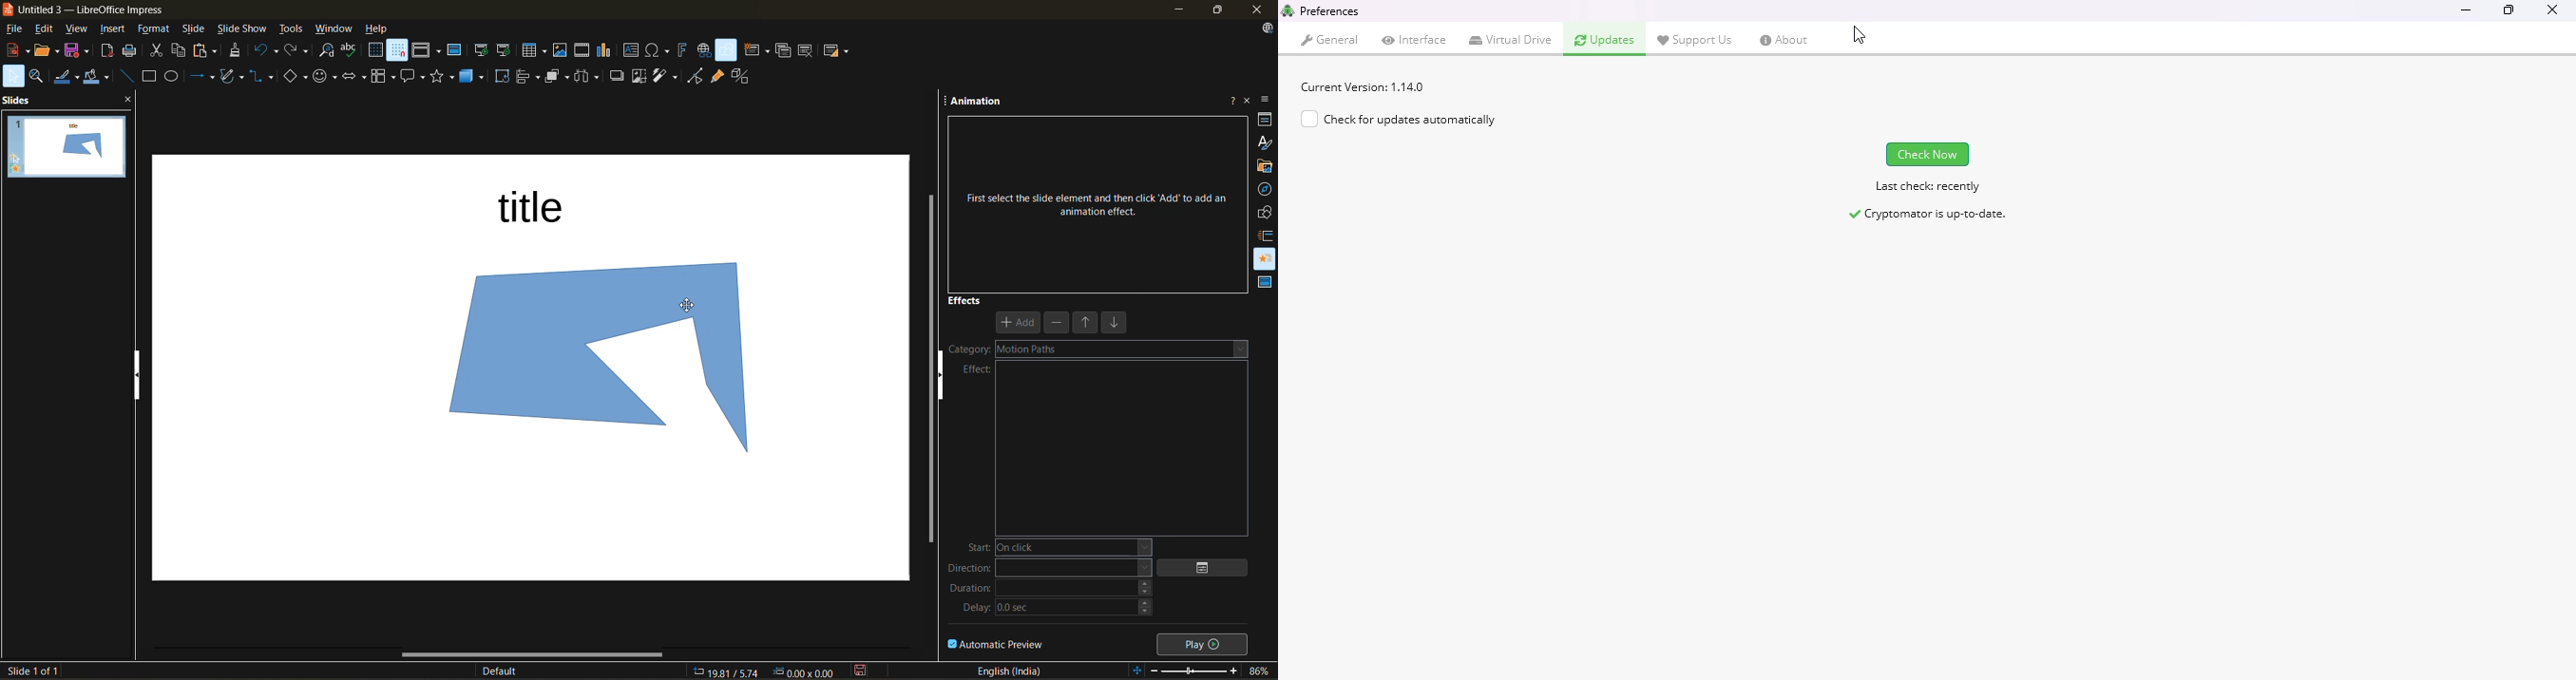 This screenshot has width=2576, height=700. I want to click on general, so click(1331, 40).